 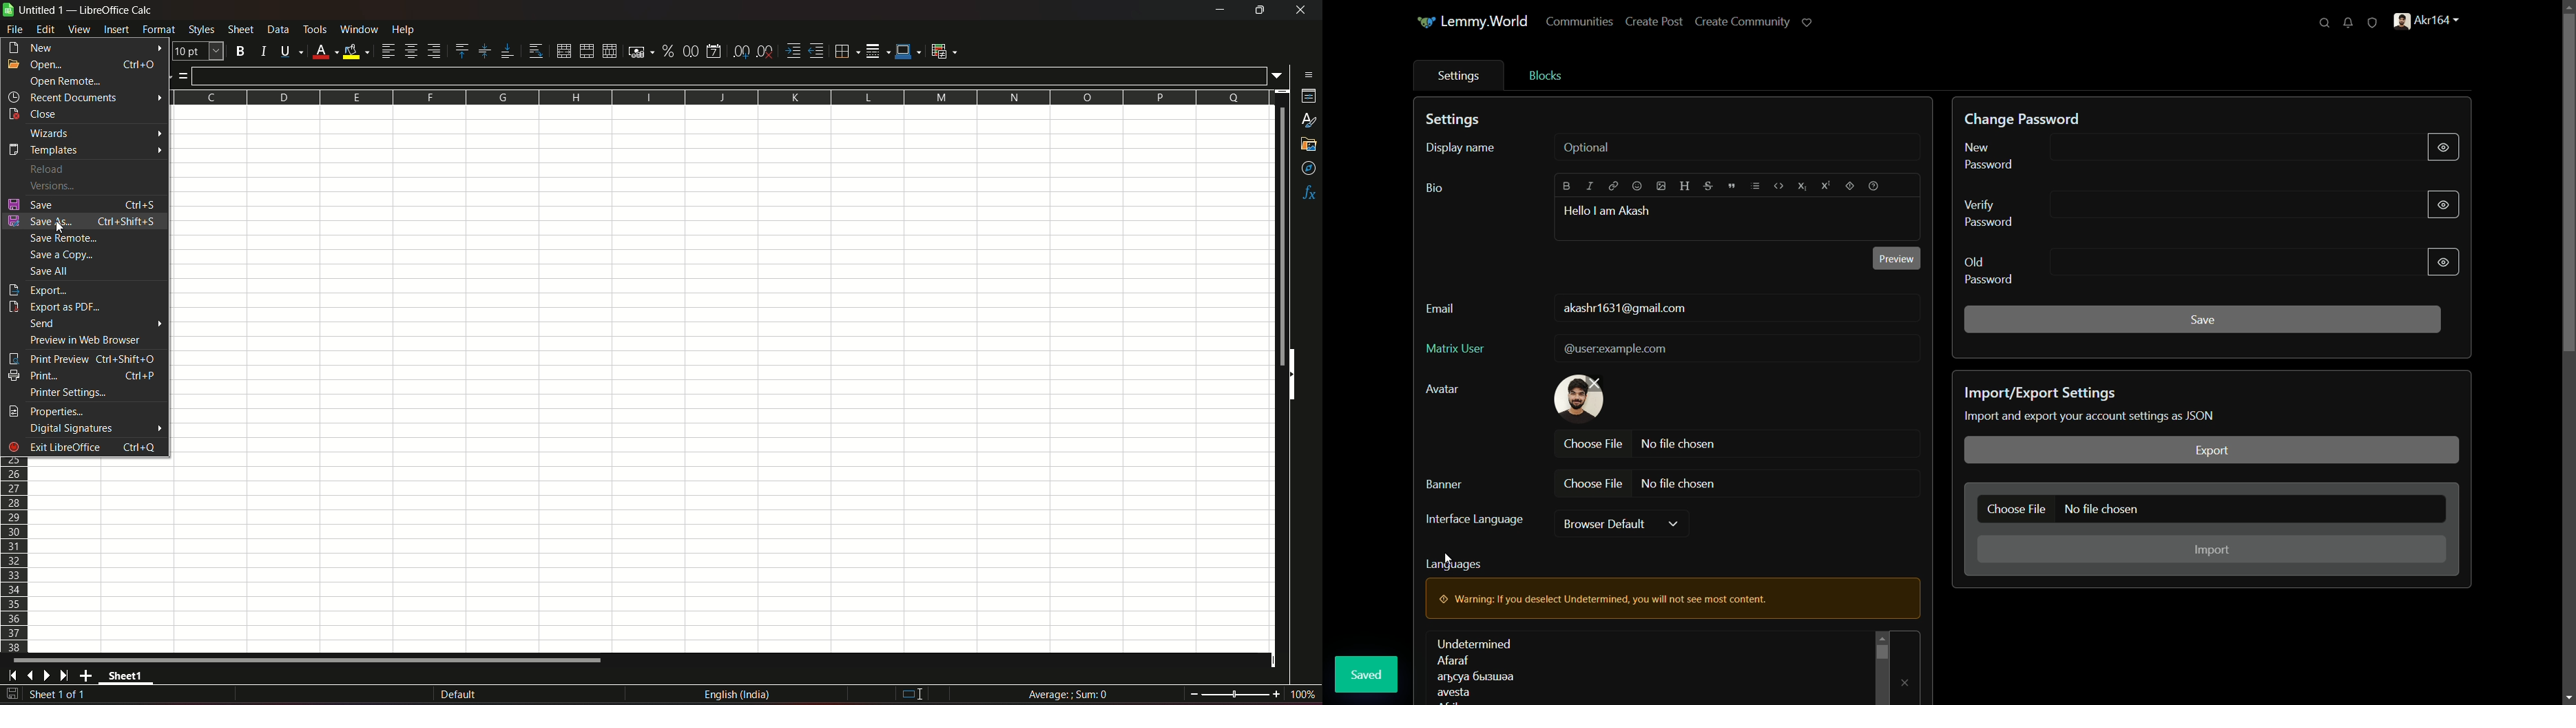 What do you see at coordinates (1614, 185) in the screenshot?
I see `link` at bounding box center [1614, 185].